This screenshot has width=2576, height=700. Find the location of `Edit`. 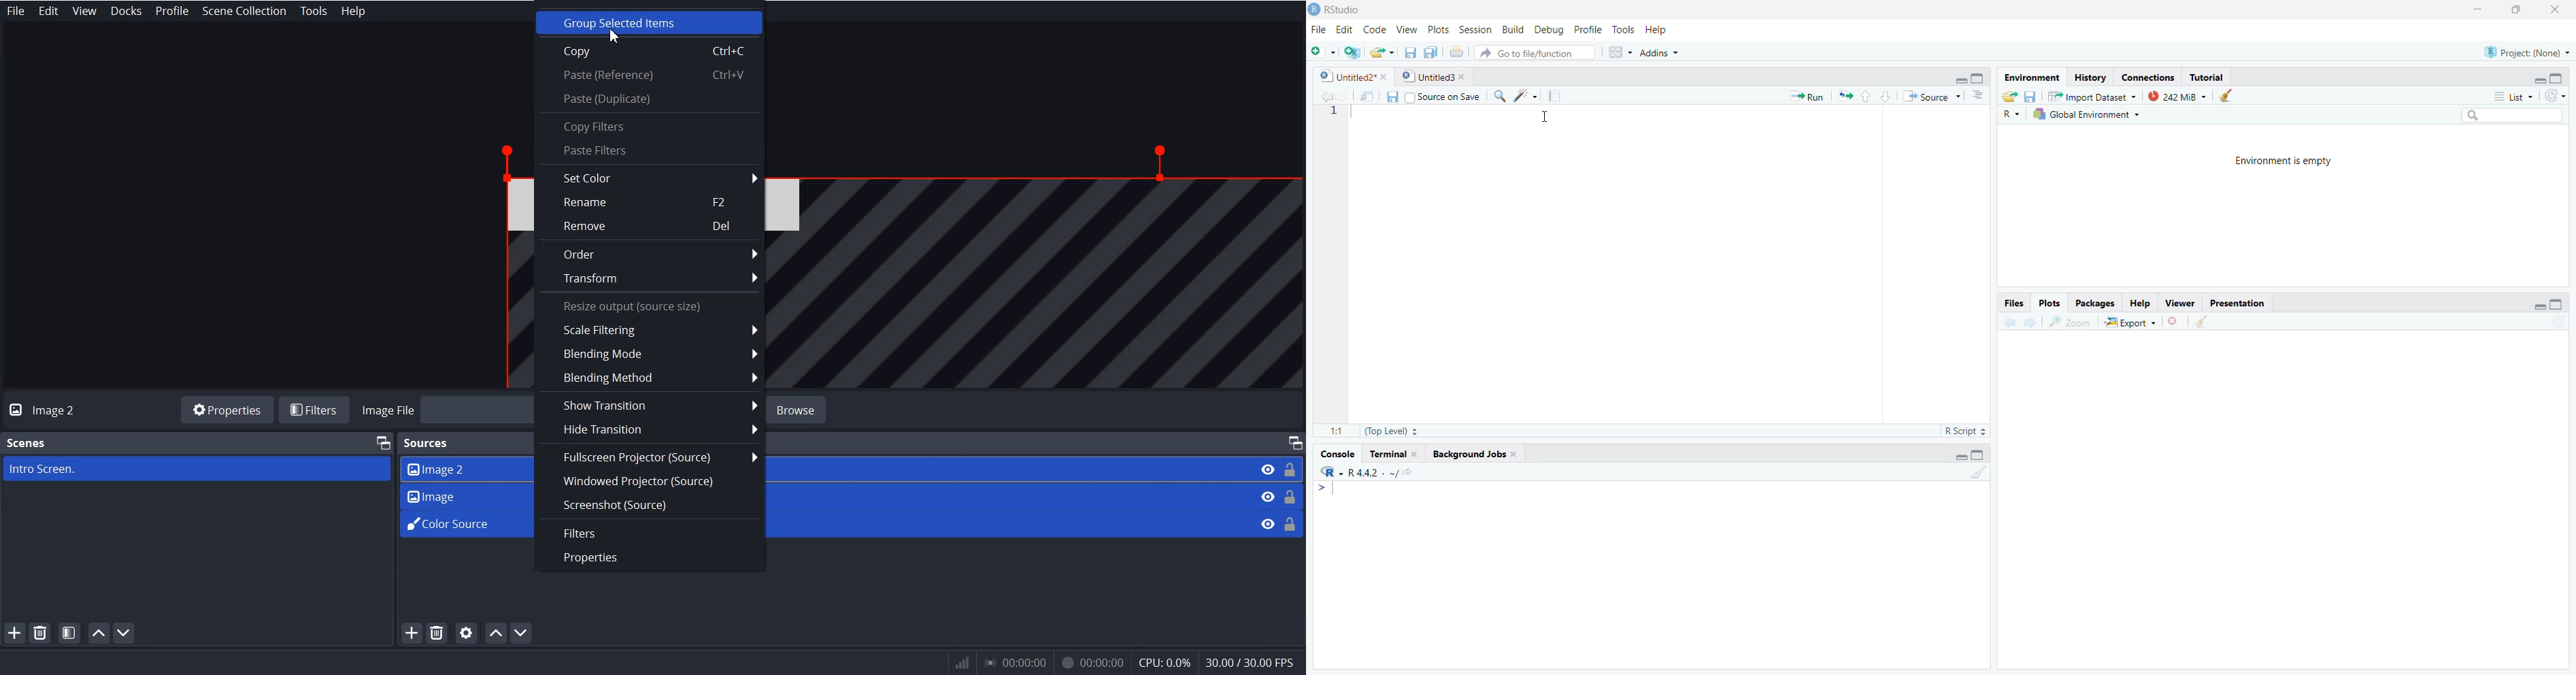

Edit is located at coordinates (1346, 30).